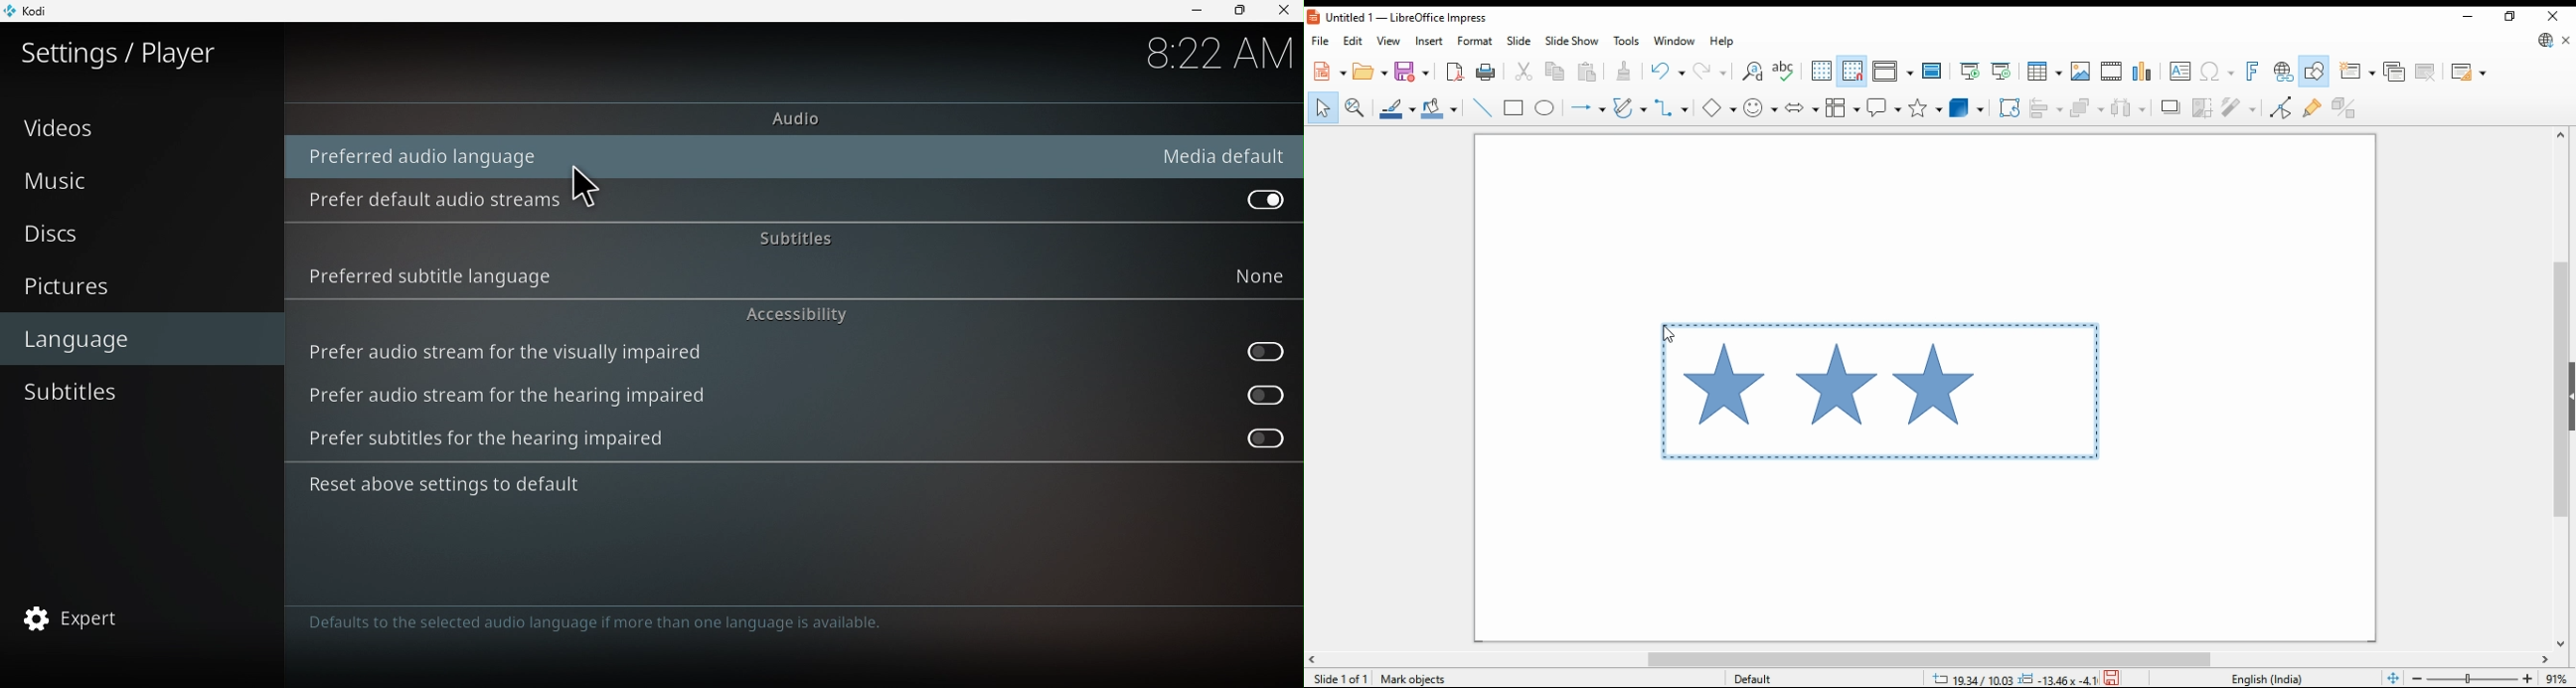 This screenshot has width=2576, height=700. What do you see at coordinates (2470, 73) in the screenshot?
I see `slide layout` at bounding box center [2470, 73].